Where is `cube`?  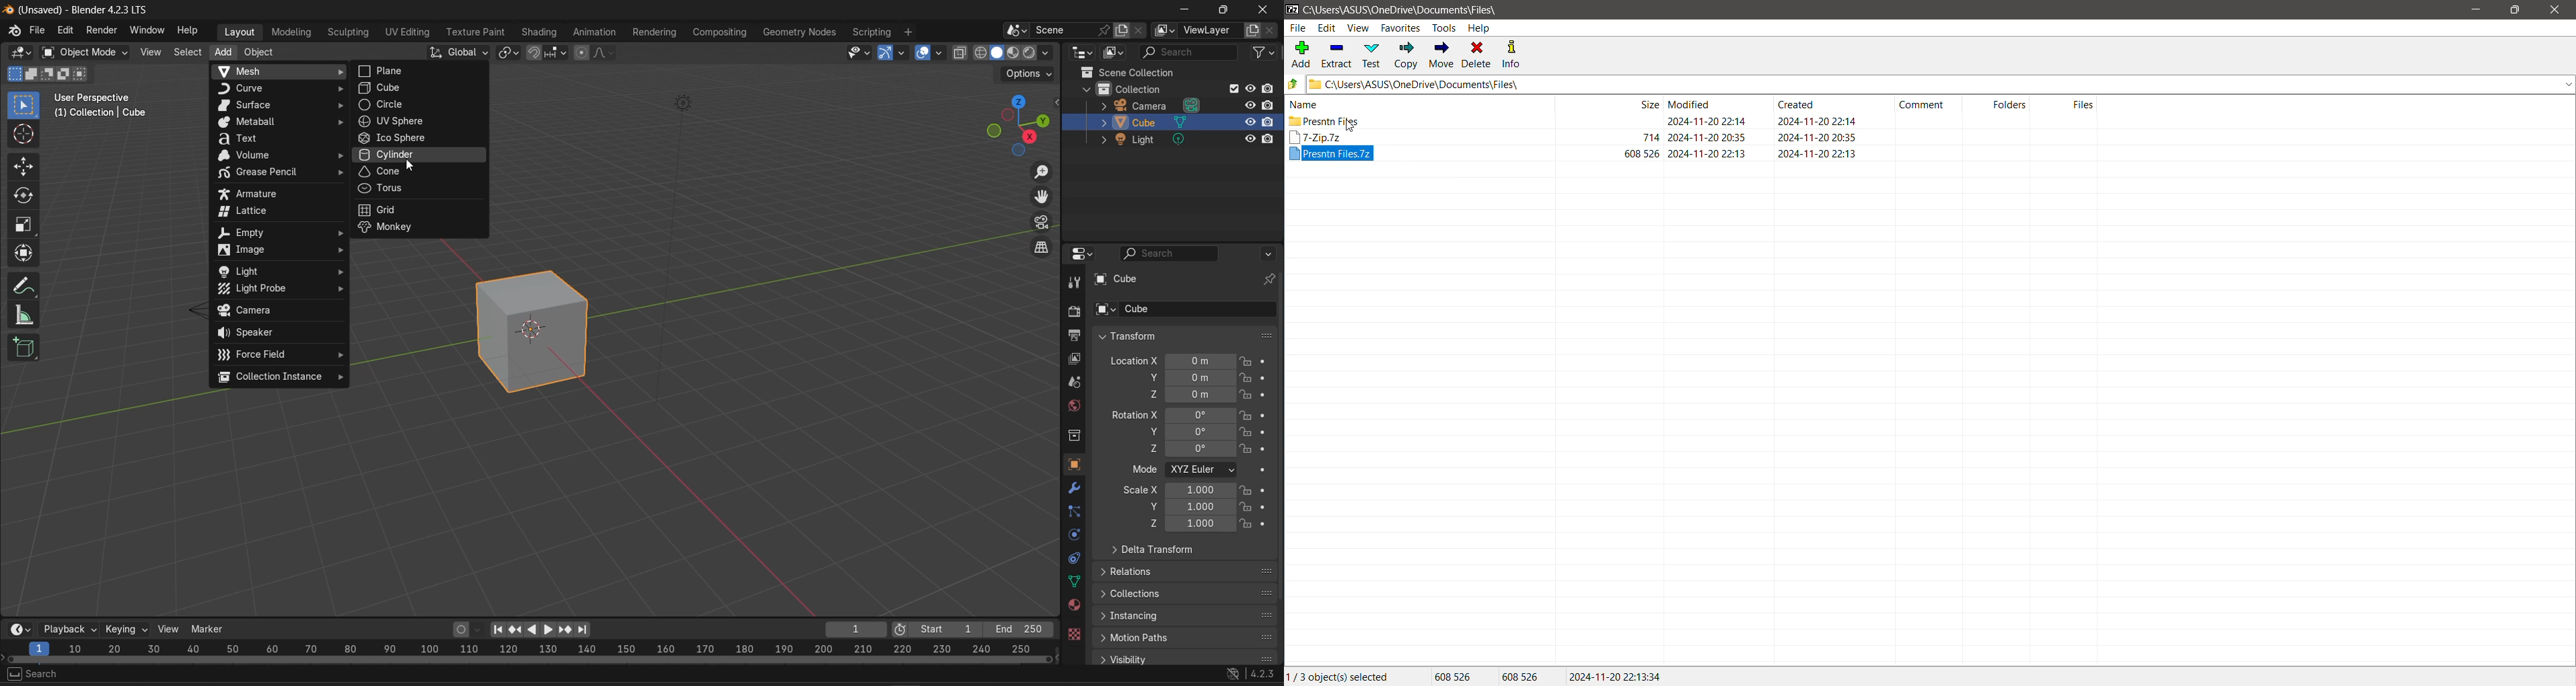 cube is located at coordinates (539, 332).